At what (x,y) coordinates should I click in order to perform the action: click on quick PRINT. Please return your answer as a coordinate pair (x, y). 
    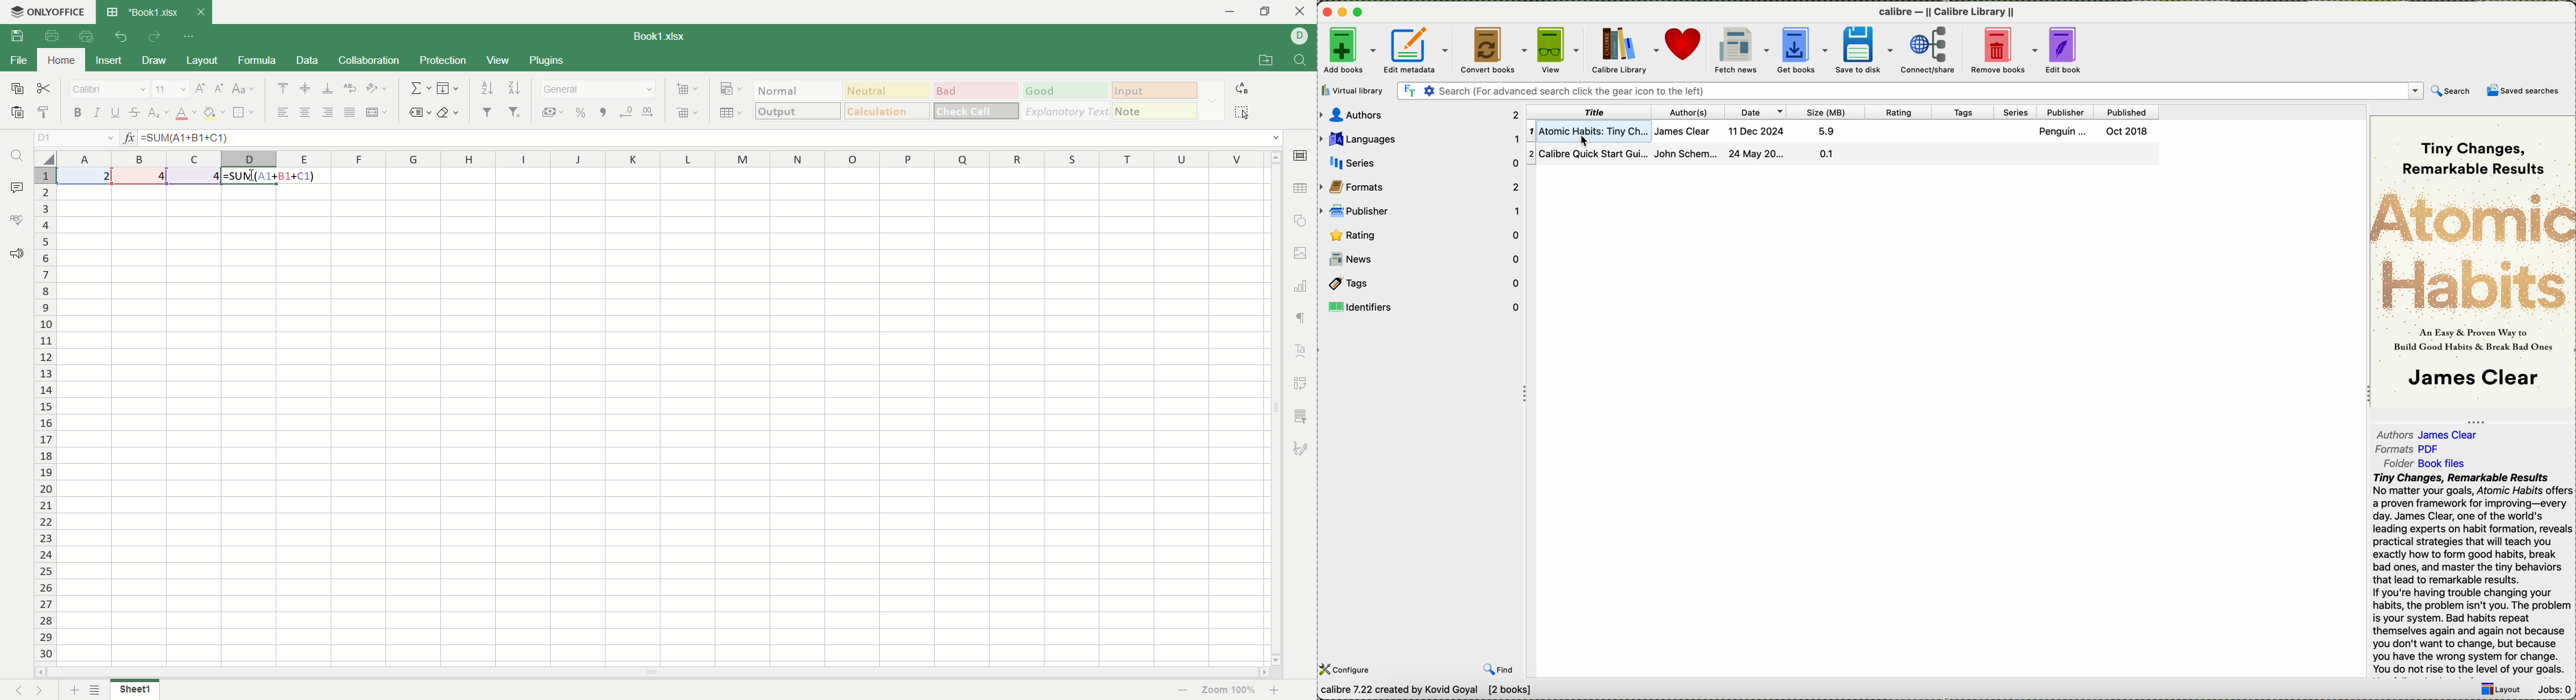
    Looking at the image, I should click on (86, 36).